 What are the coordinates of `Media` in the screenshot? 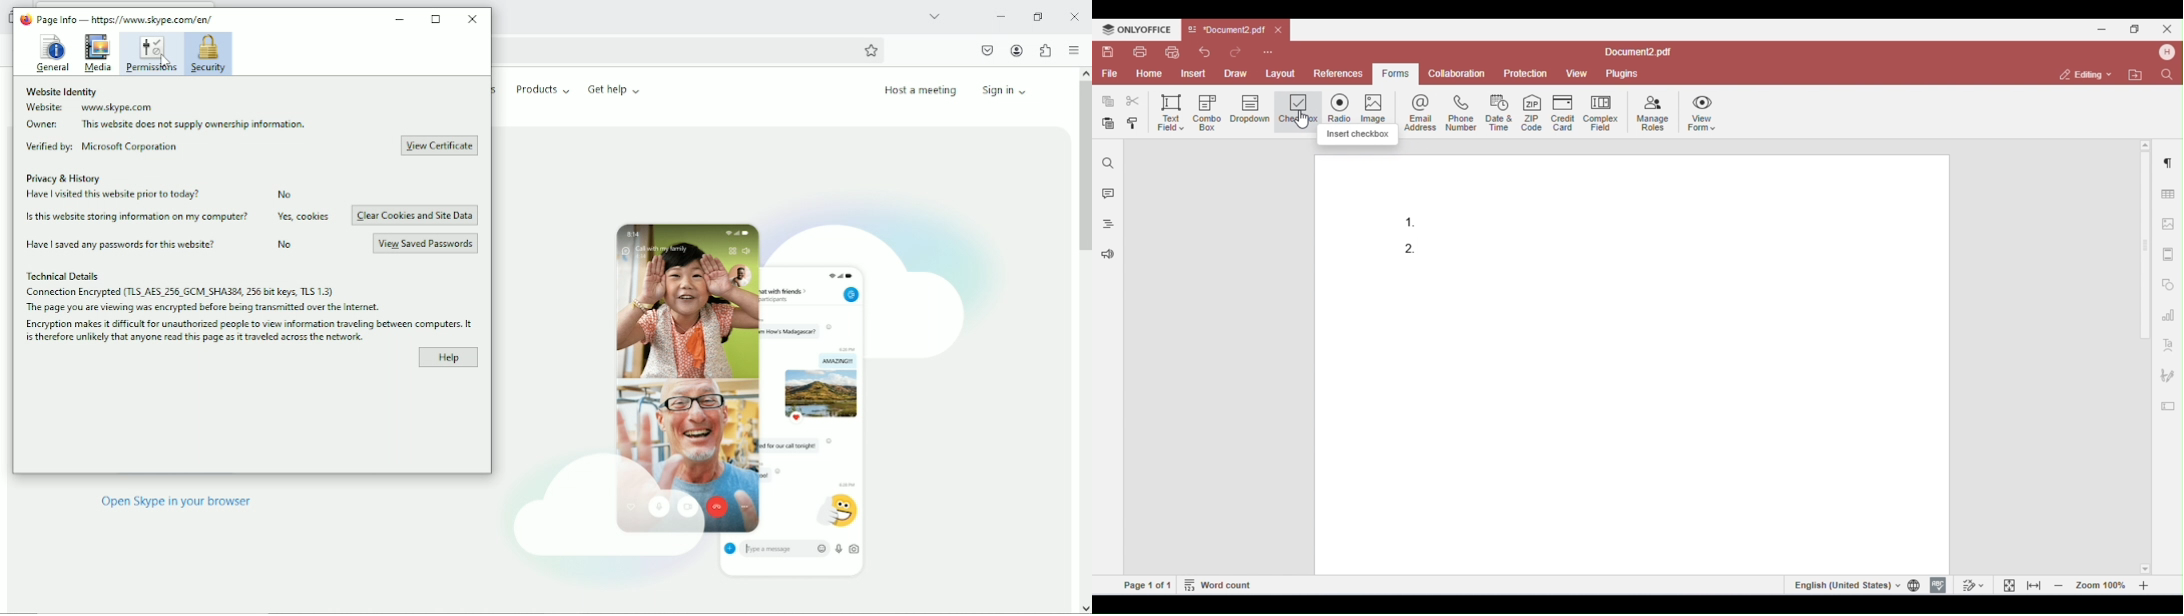 It's located at (97, 53).